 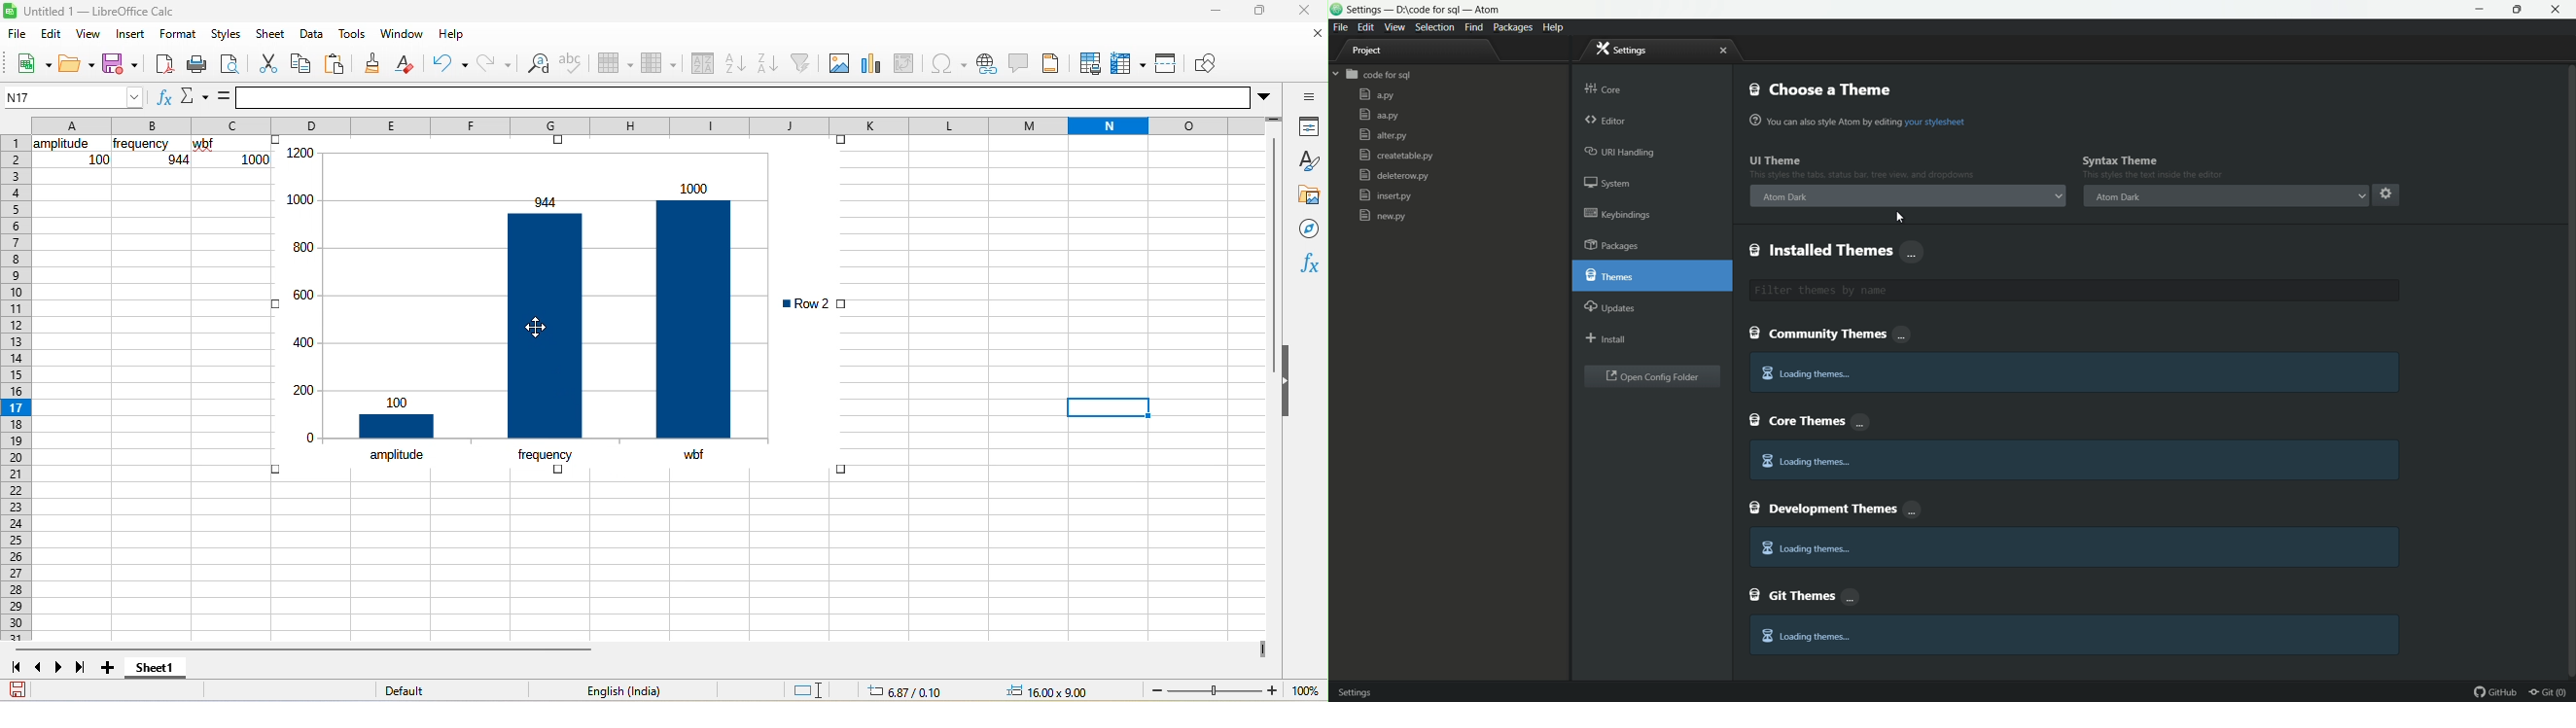 What do you see at coordinates (351, 35) in the screenshot?
I see `tools` at bounding box center [351, 35].